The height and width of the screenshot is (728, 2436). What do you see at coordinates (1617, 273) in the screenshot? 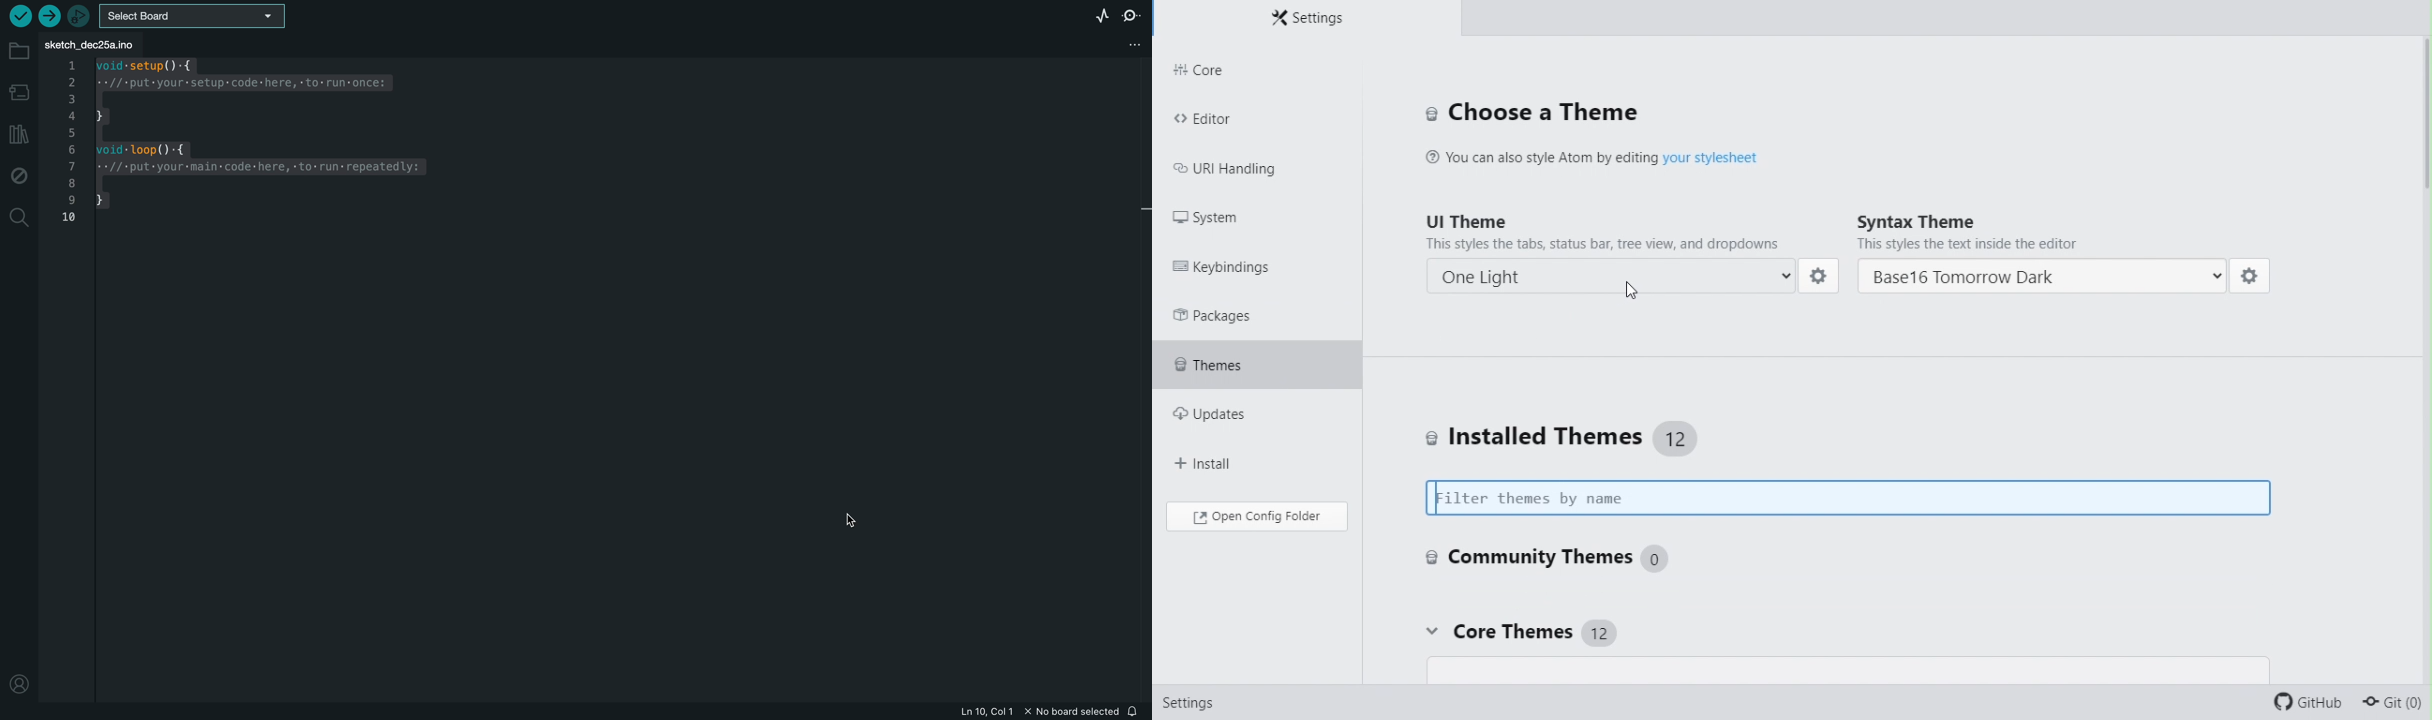
I see ` one light` at bounding box center [1617, 273].